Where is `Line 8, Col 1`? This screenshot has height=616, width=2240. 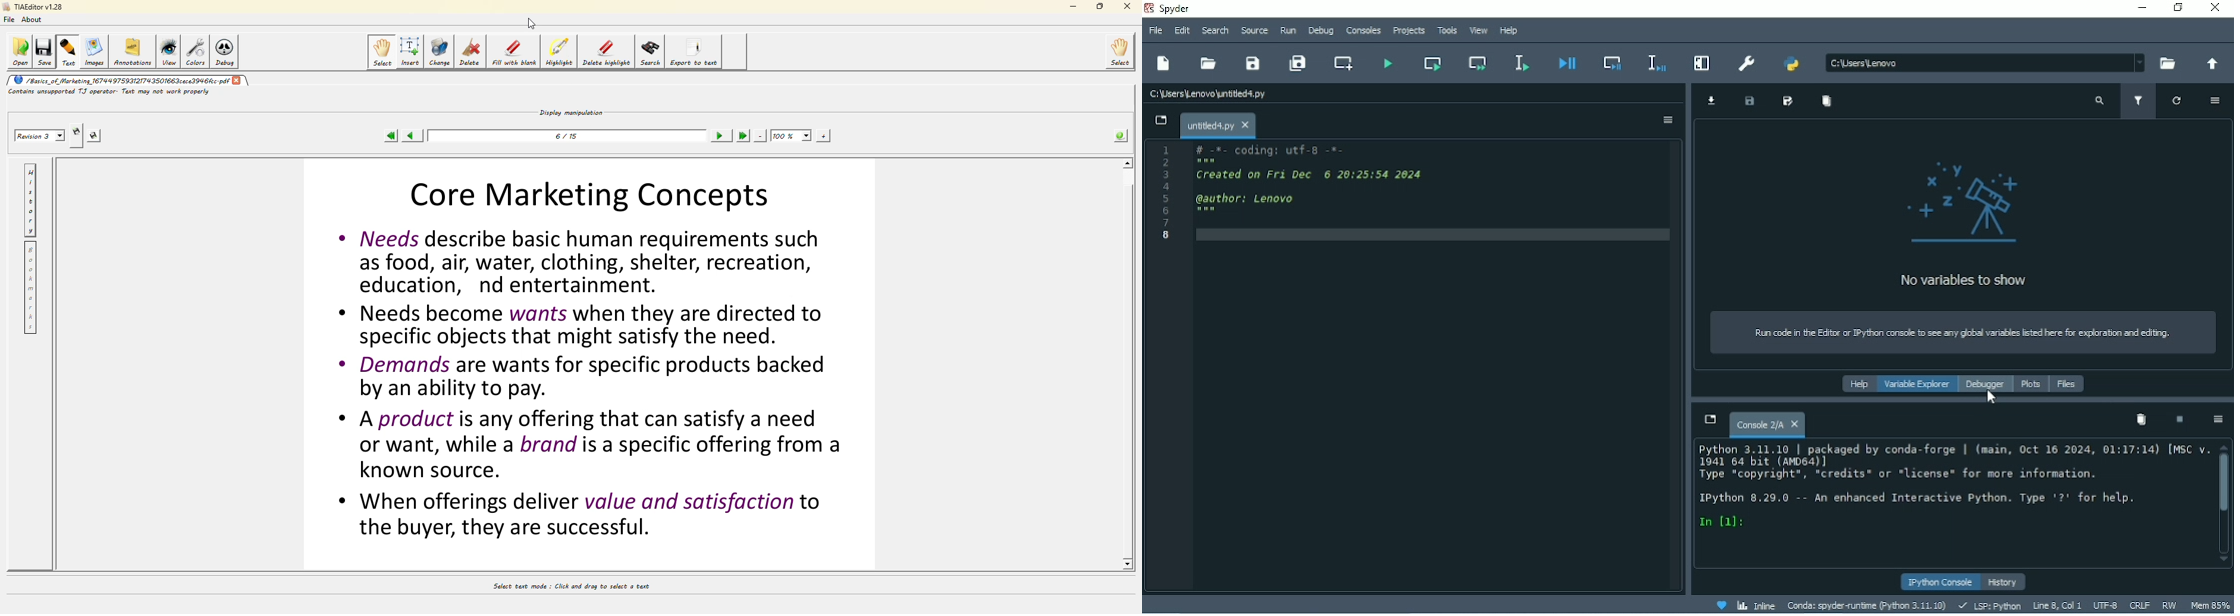
Line 8, Col 1 is located at coordinates (2056, 605).